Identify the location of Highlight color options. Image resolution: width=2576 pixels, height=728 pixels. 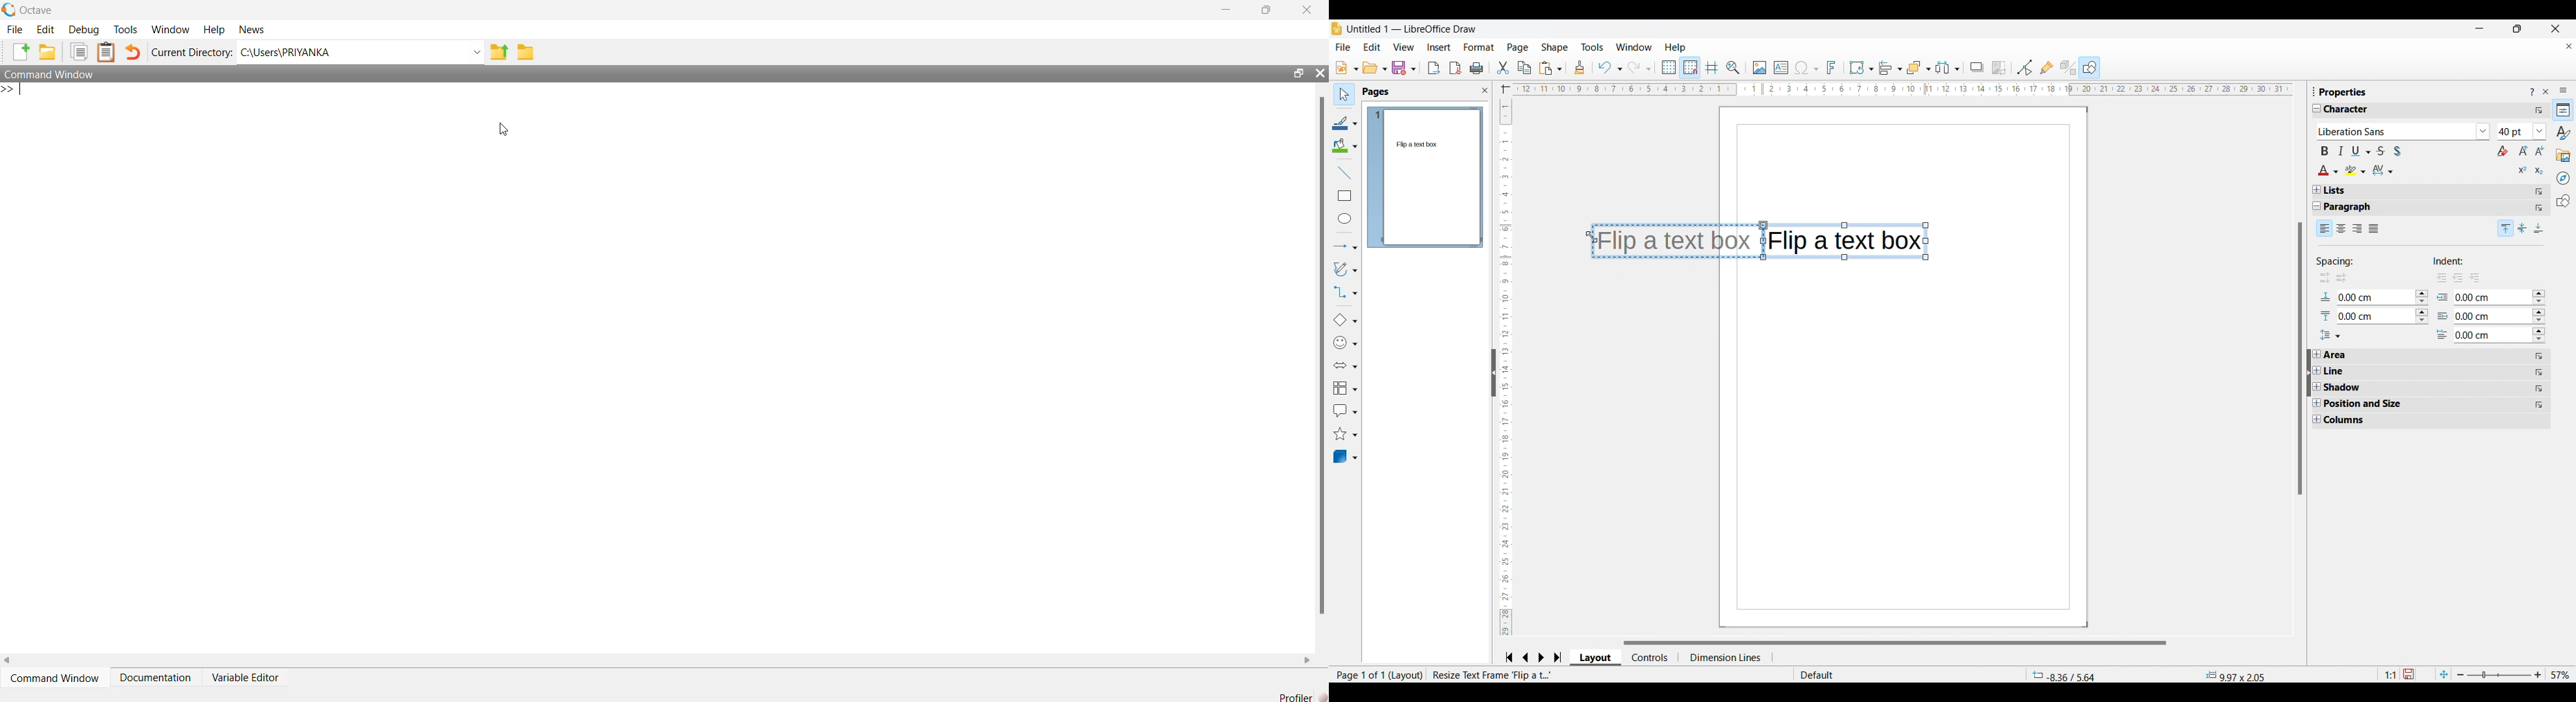
(2356, 170).